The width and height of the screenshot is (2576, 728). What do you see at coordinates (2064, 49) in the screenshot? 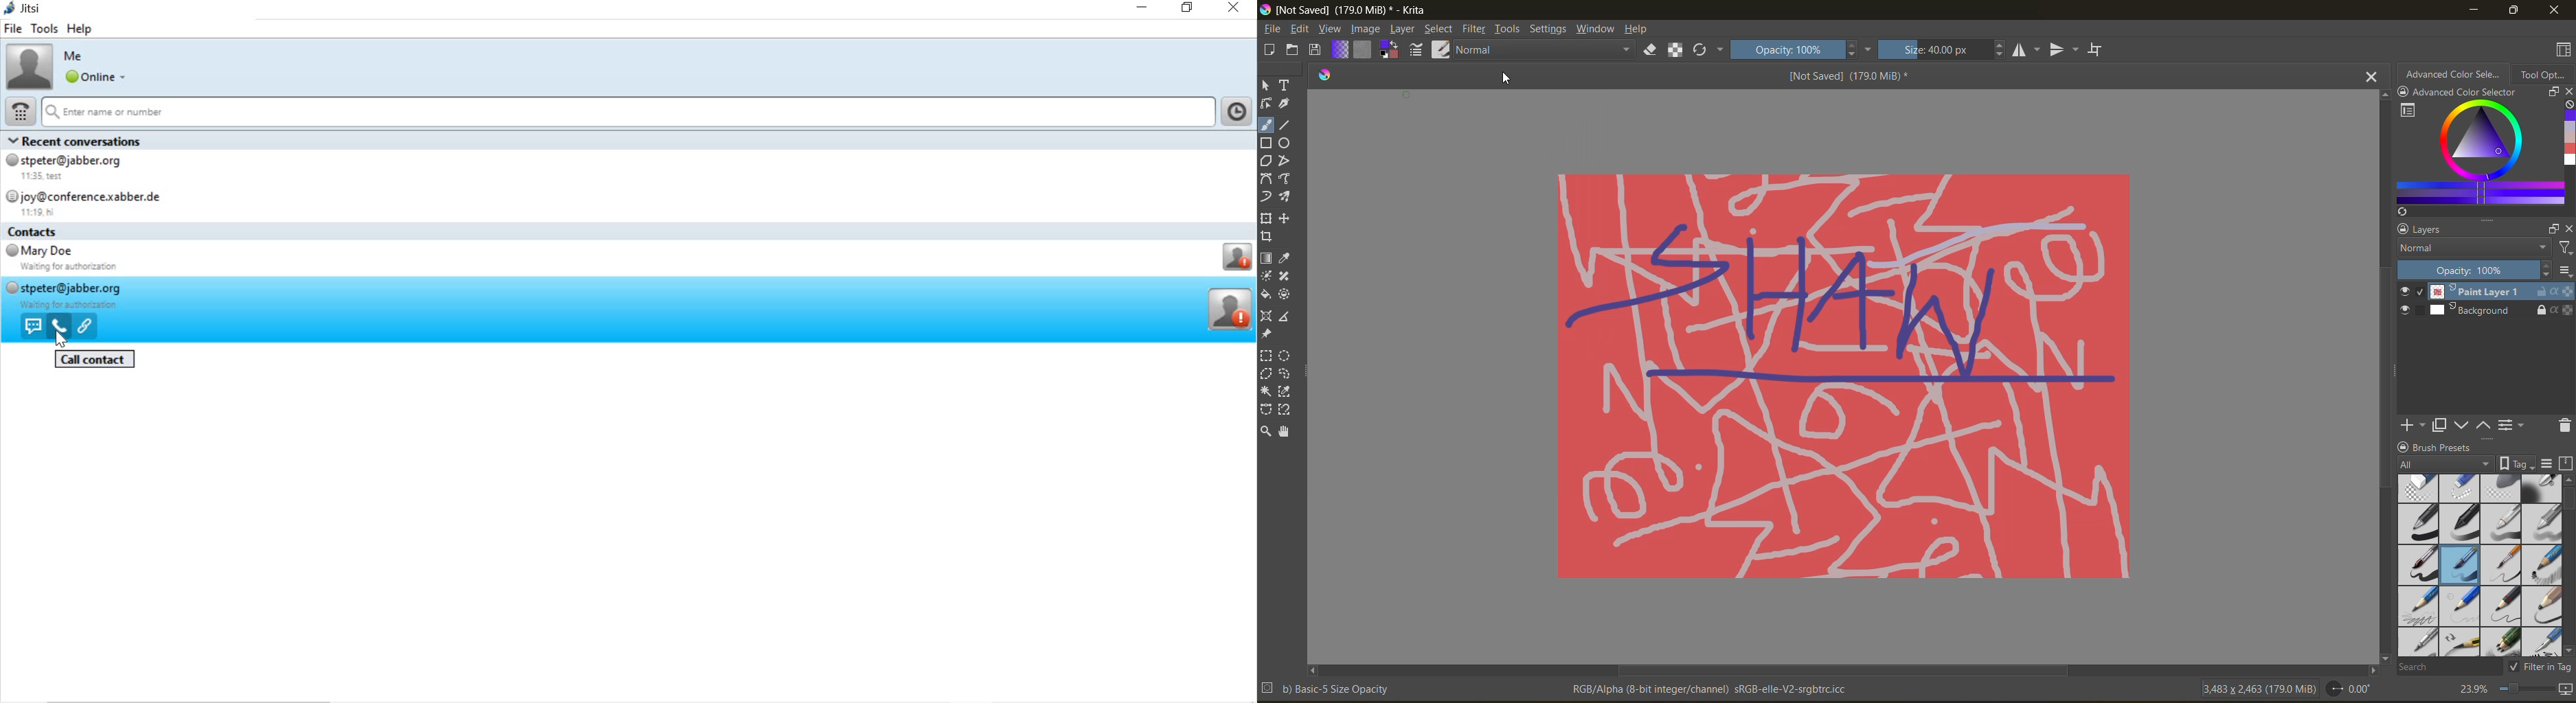
I see `vertical flip` at bounding box center [2064, 49].